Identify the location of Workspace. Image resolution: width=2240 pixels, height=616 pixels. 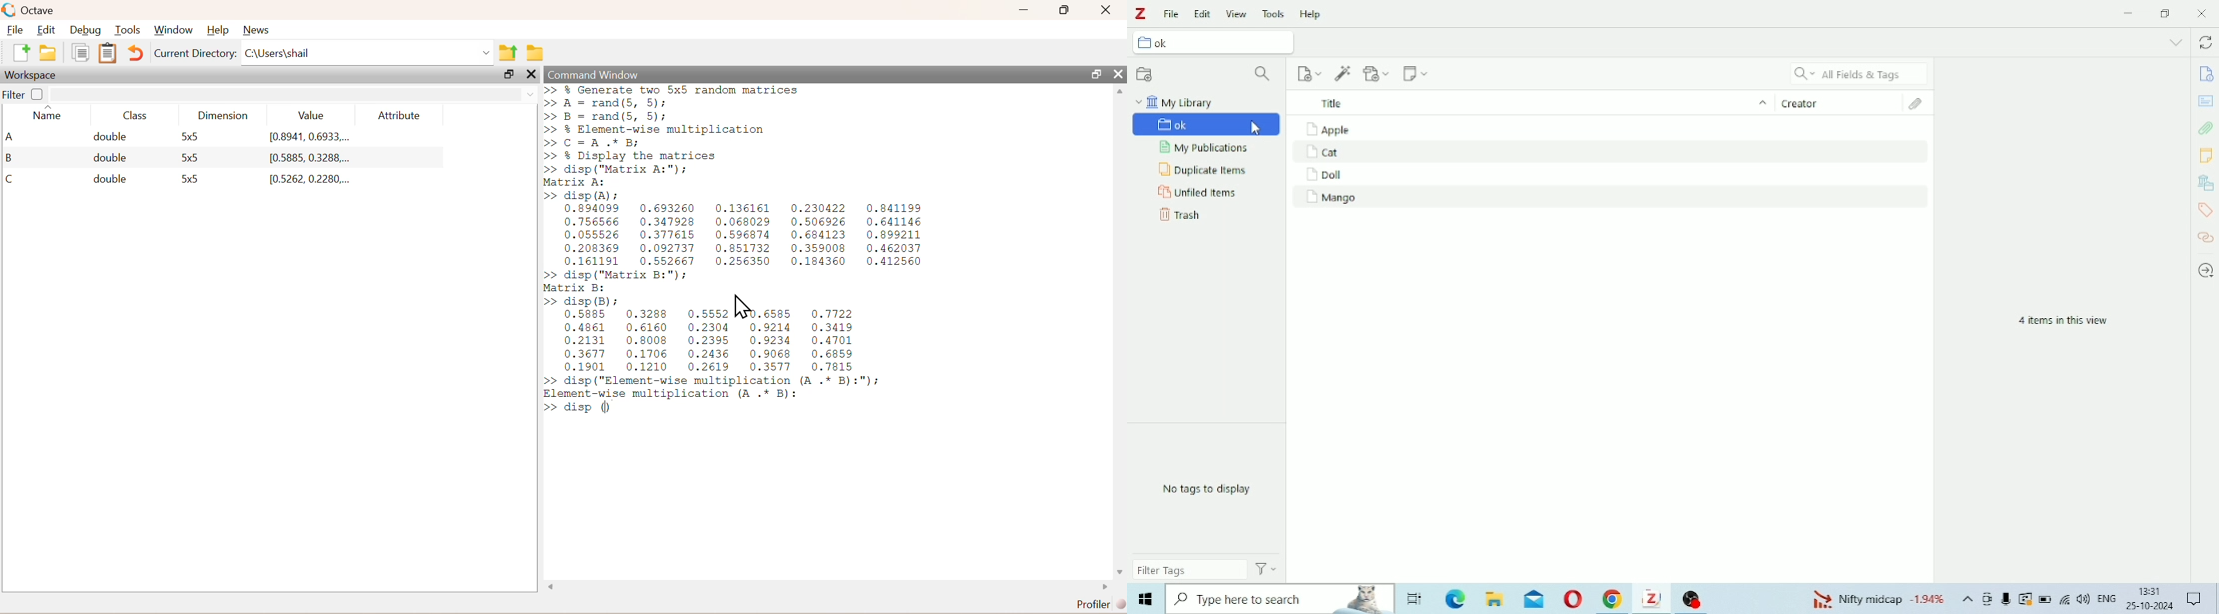
(32, 76).